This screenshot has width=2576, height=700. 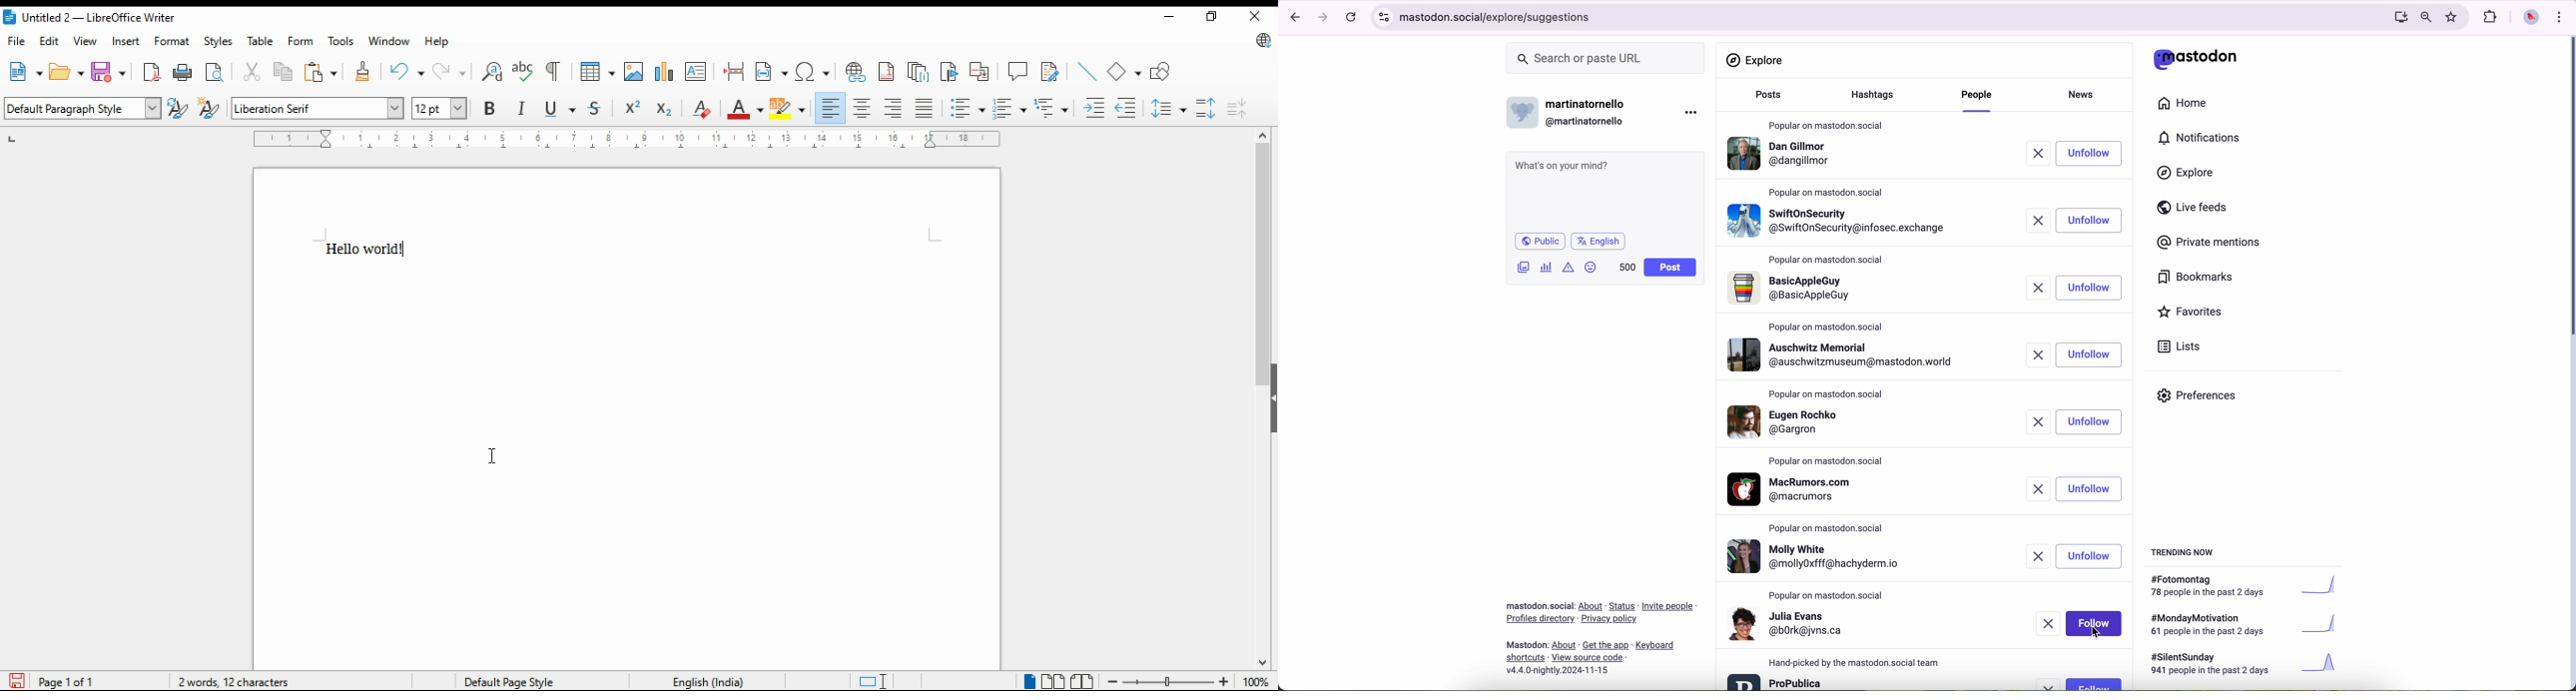 What do you see at coordinates (668, 108) in the screenshot?
I see `subscript` at bounding box center [668, 108].